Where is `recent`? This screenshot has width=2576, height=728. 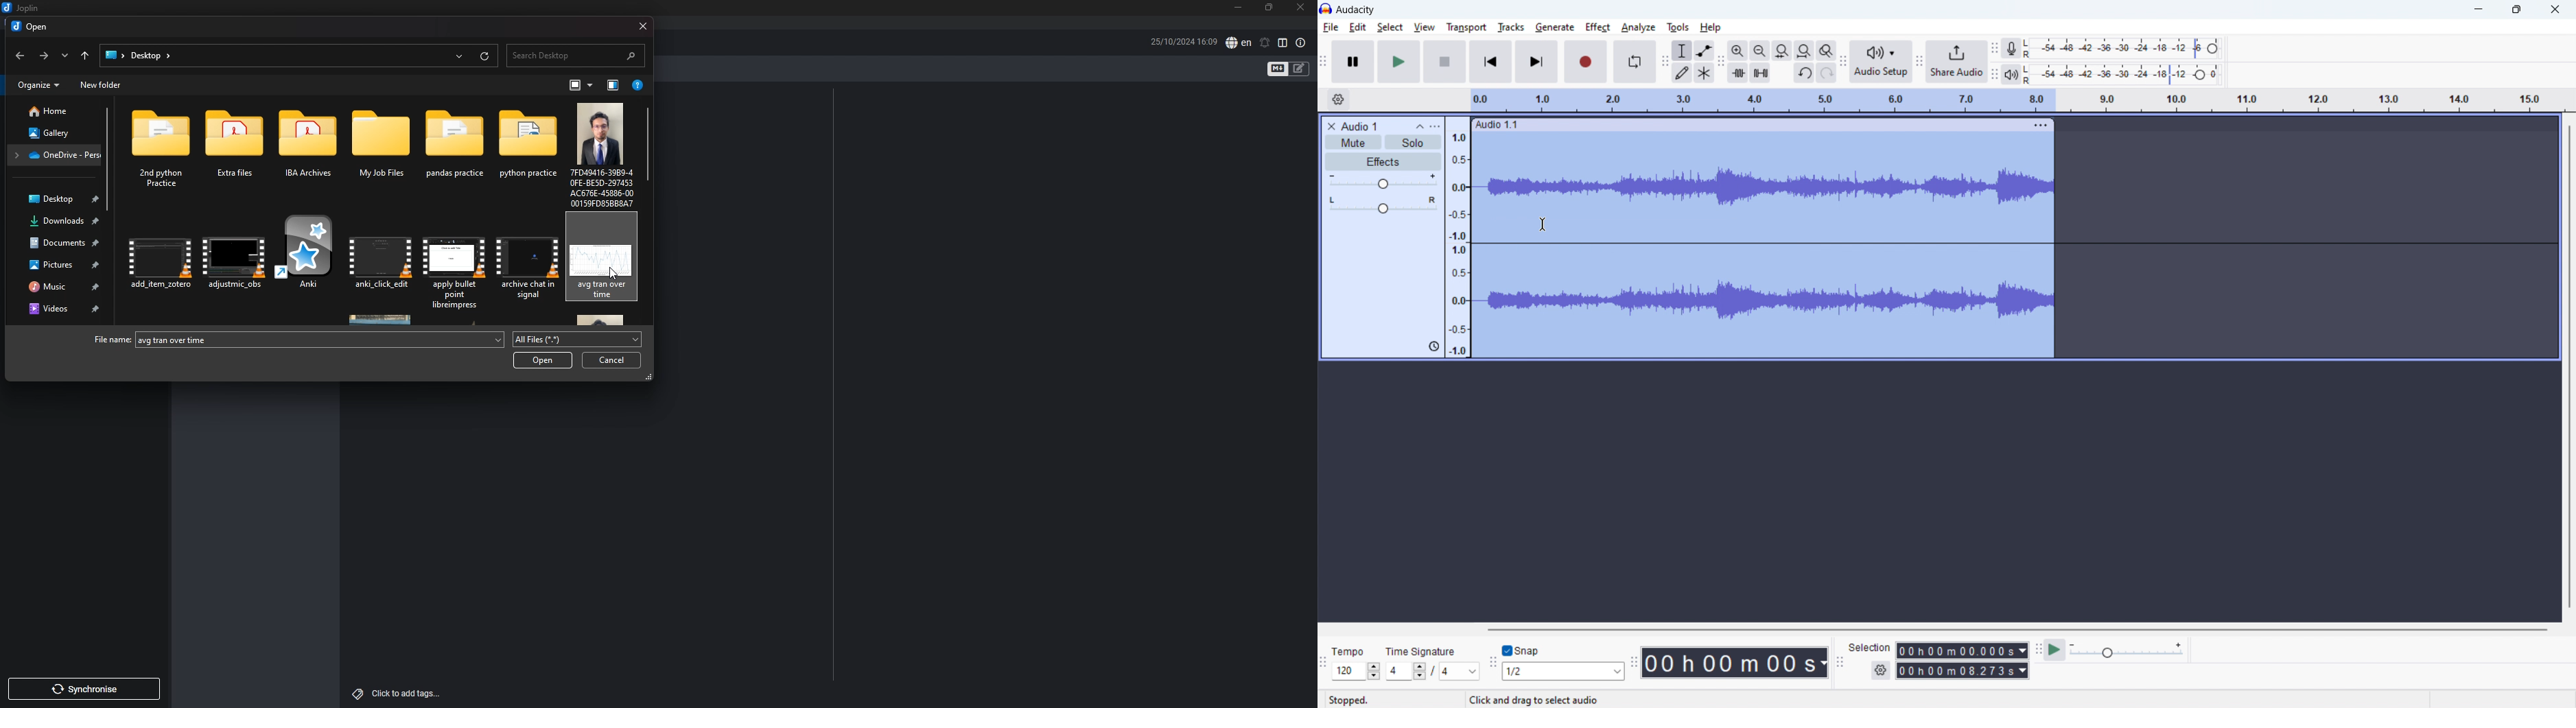
recent is located at coordinates (458, 55).